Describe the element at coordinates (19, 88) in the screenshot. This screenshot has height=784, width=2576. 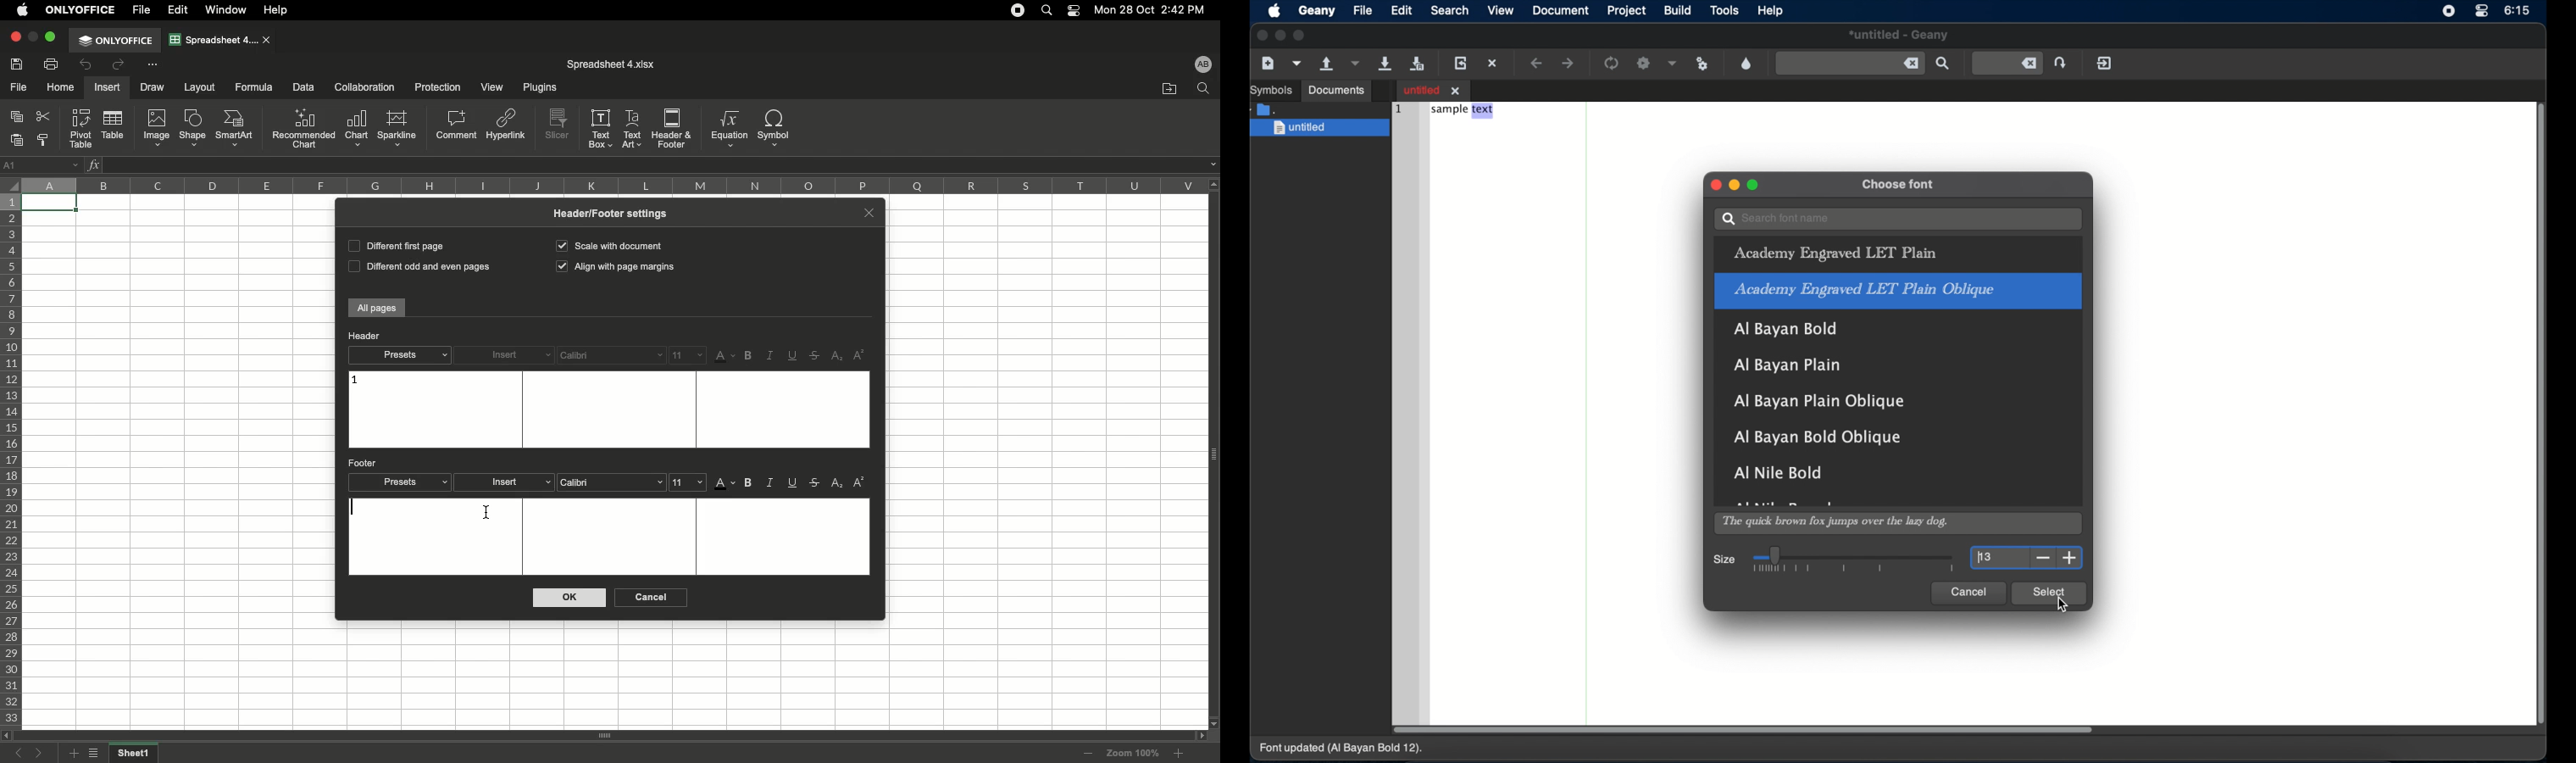
I see `File` at that location.